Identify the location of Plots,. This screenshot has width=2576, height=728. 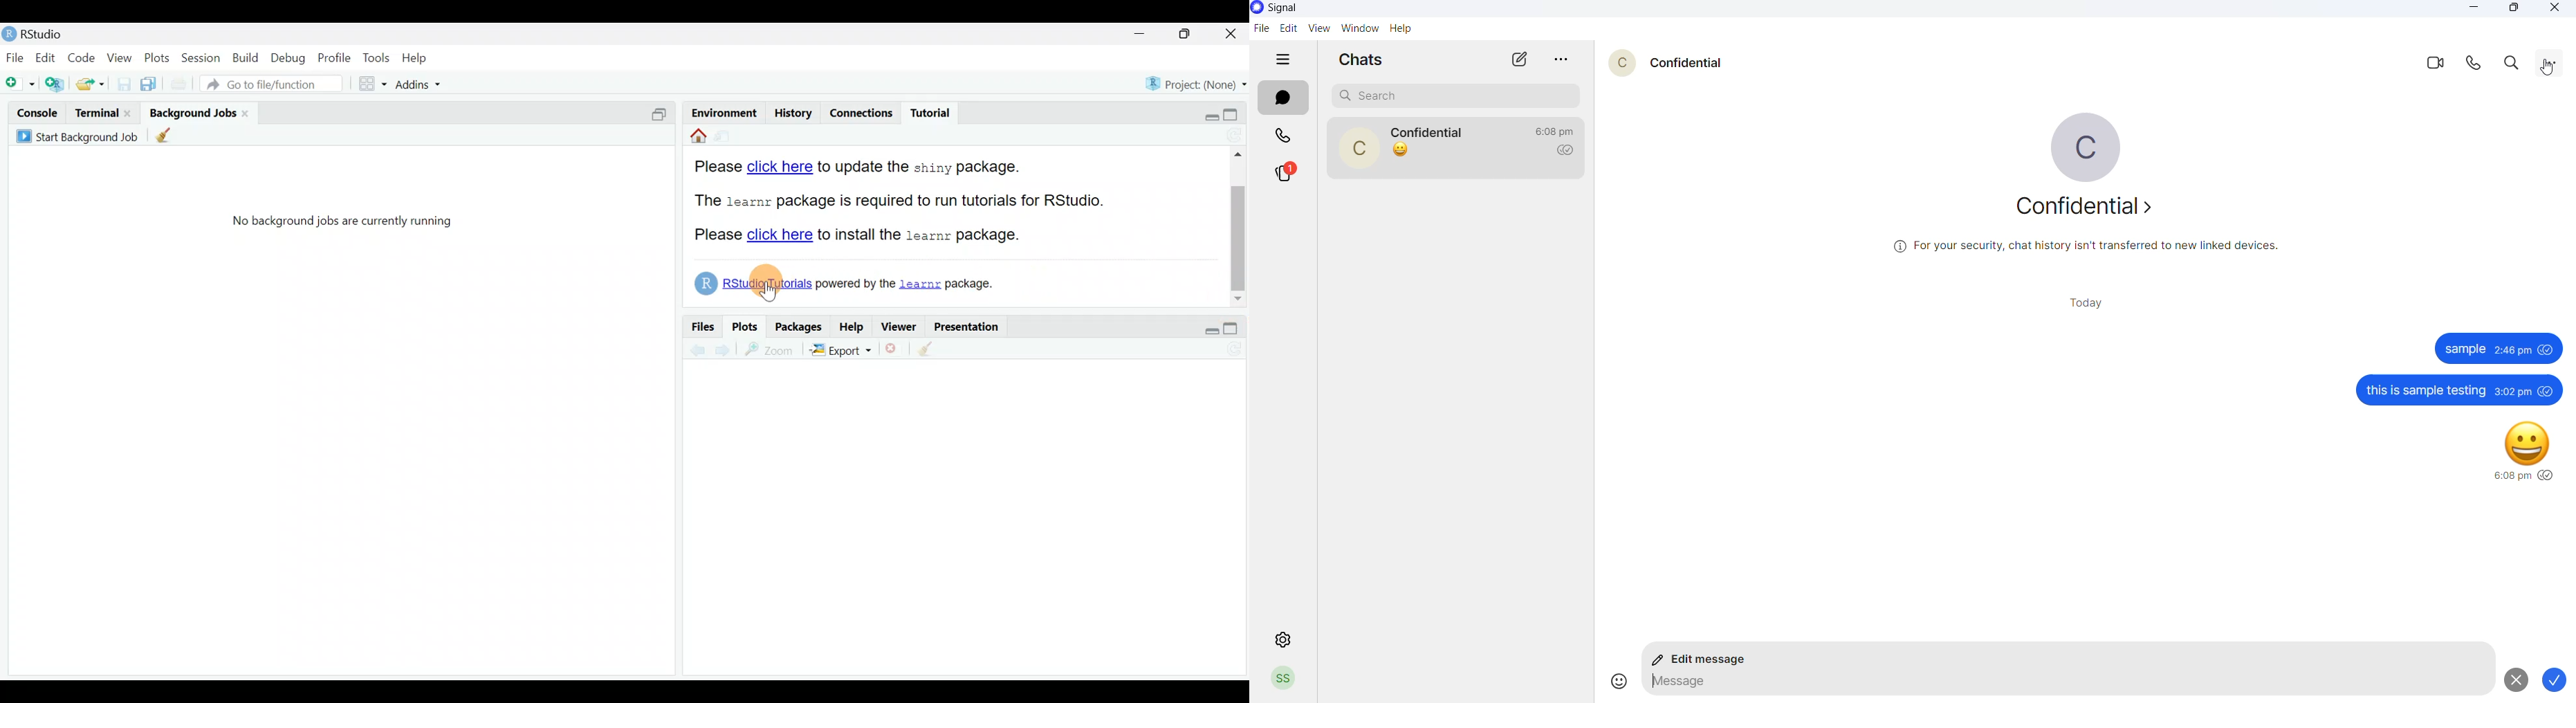
(157, 60).